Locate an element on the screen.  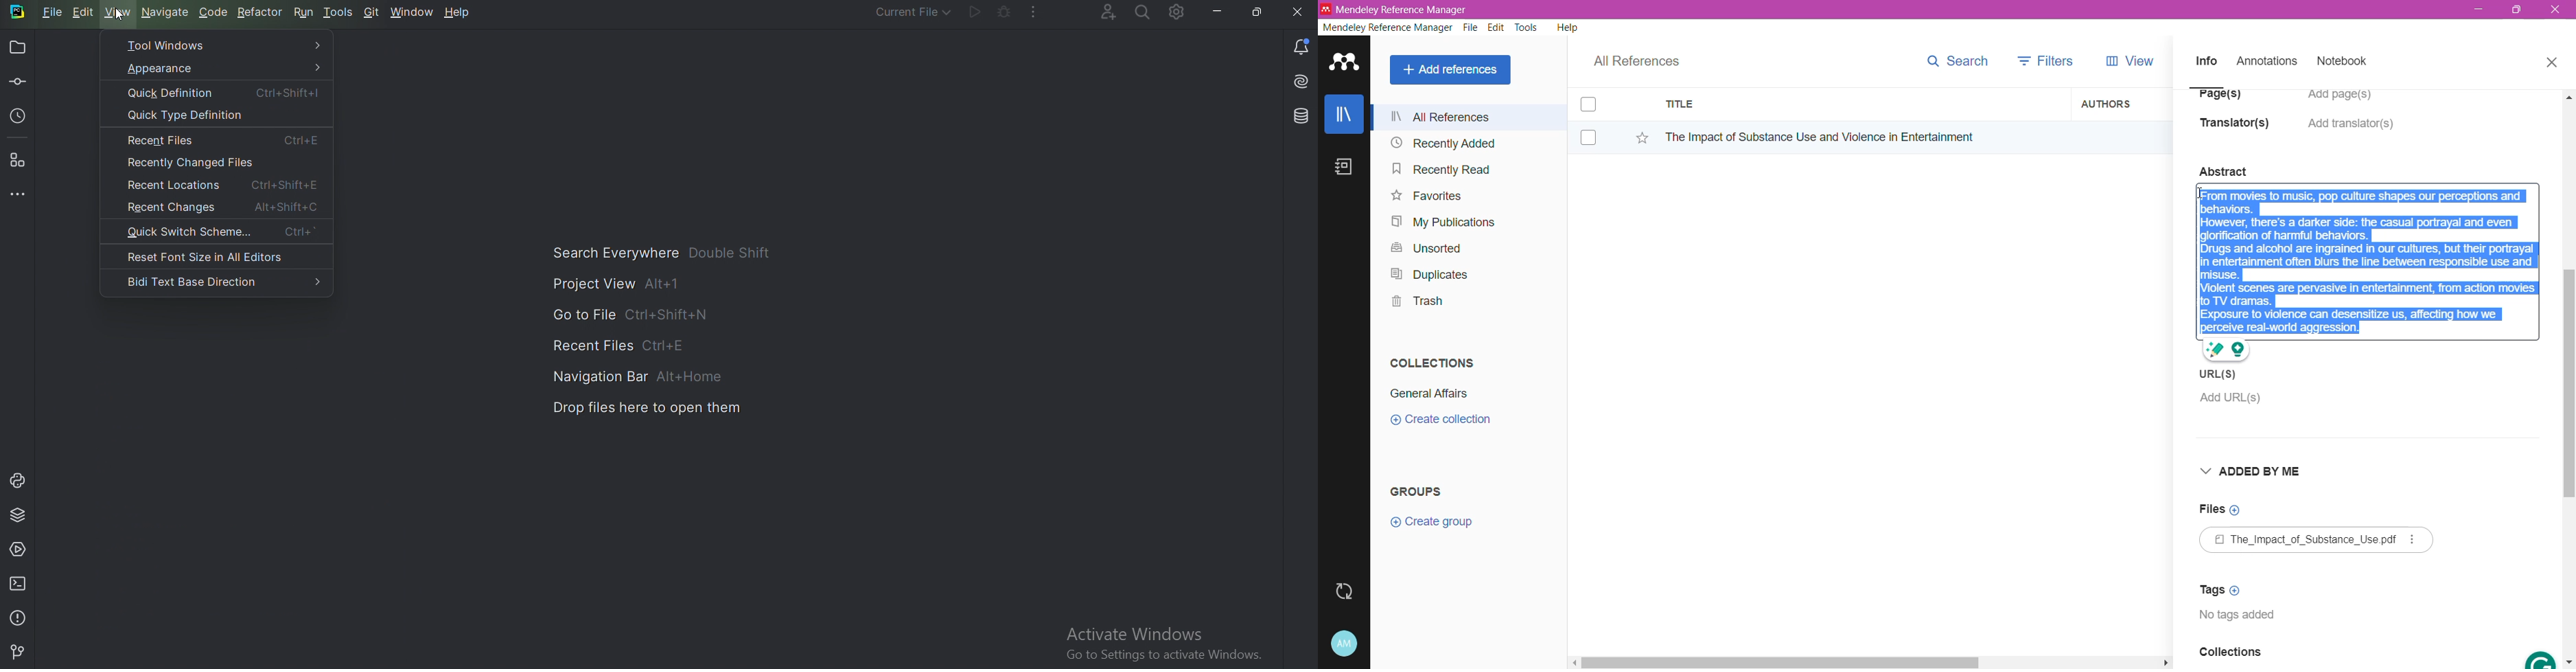
Click to Create Collection is located at coordinates (1440, 422).